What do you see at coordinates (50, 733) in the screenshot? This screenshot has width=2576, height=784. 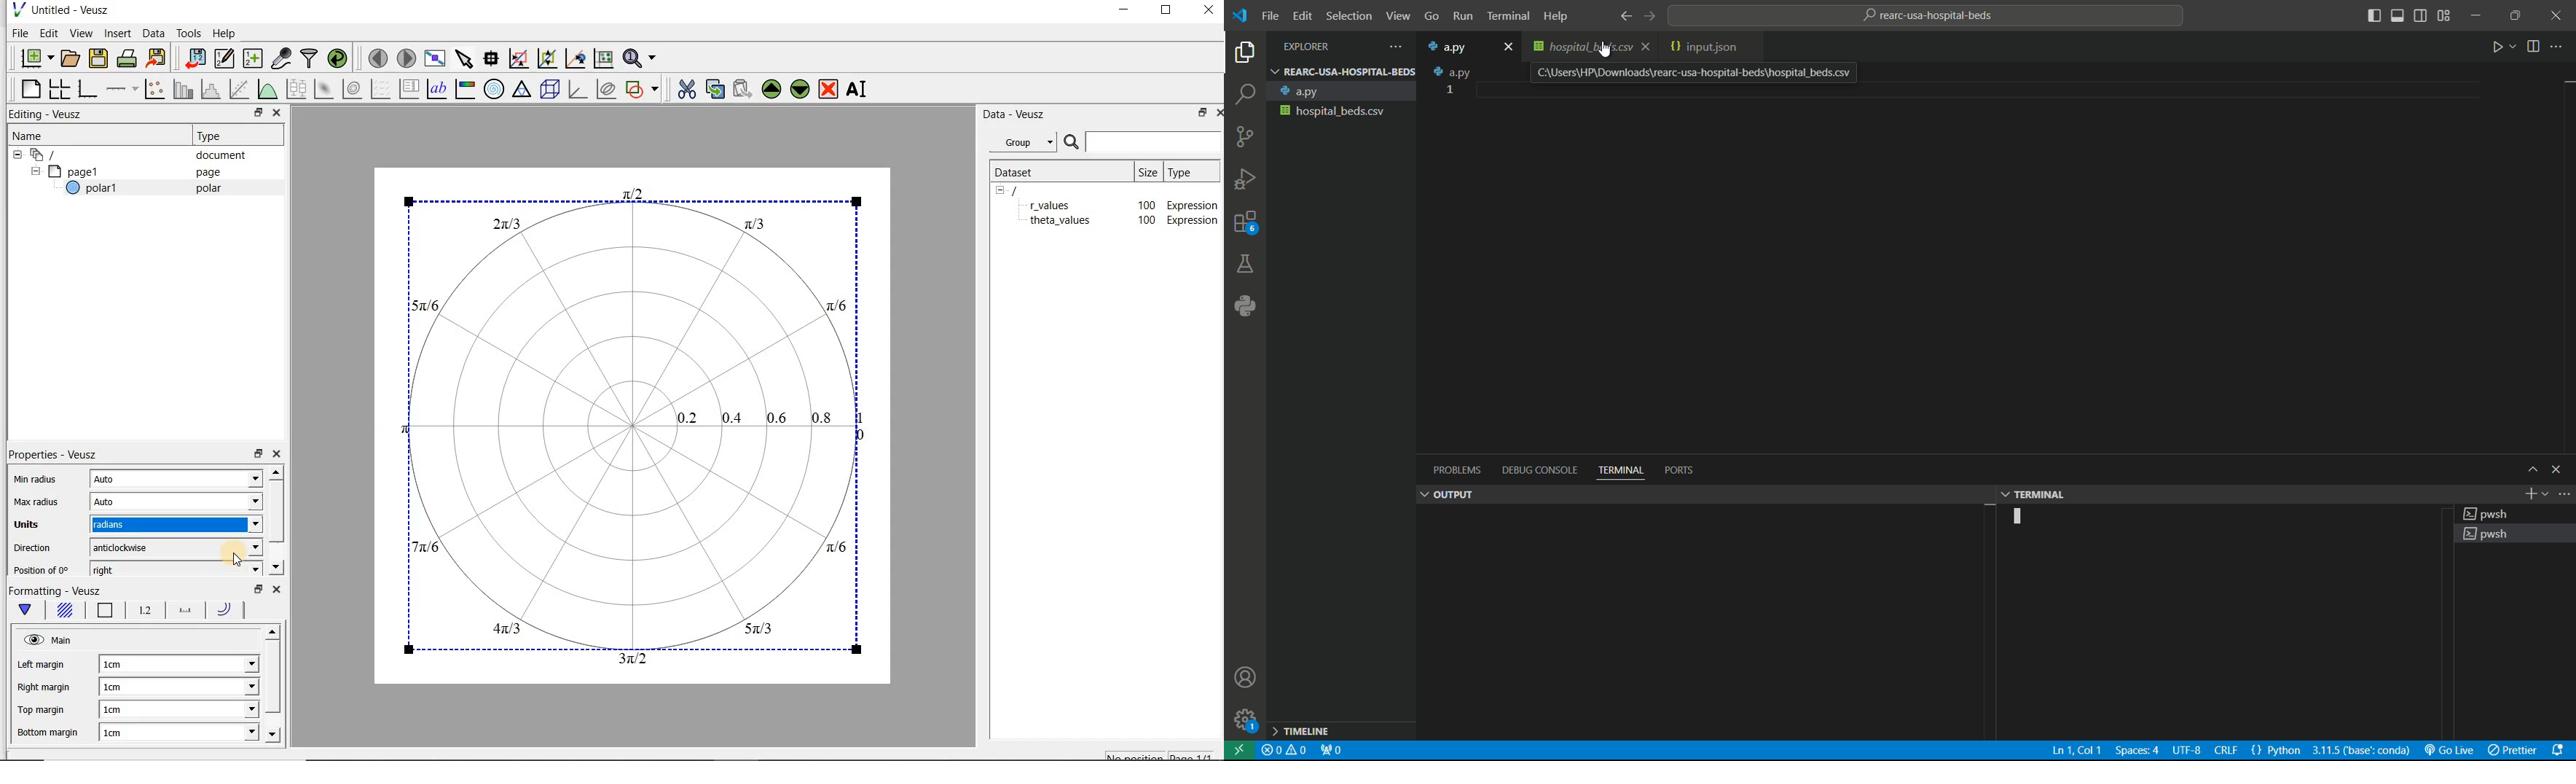 I see `Bottom margin` at bounding box center [50, 733].